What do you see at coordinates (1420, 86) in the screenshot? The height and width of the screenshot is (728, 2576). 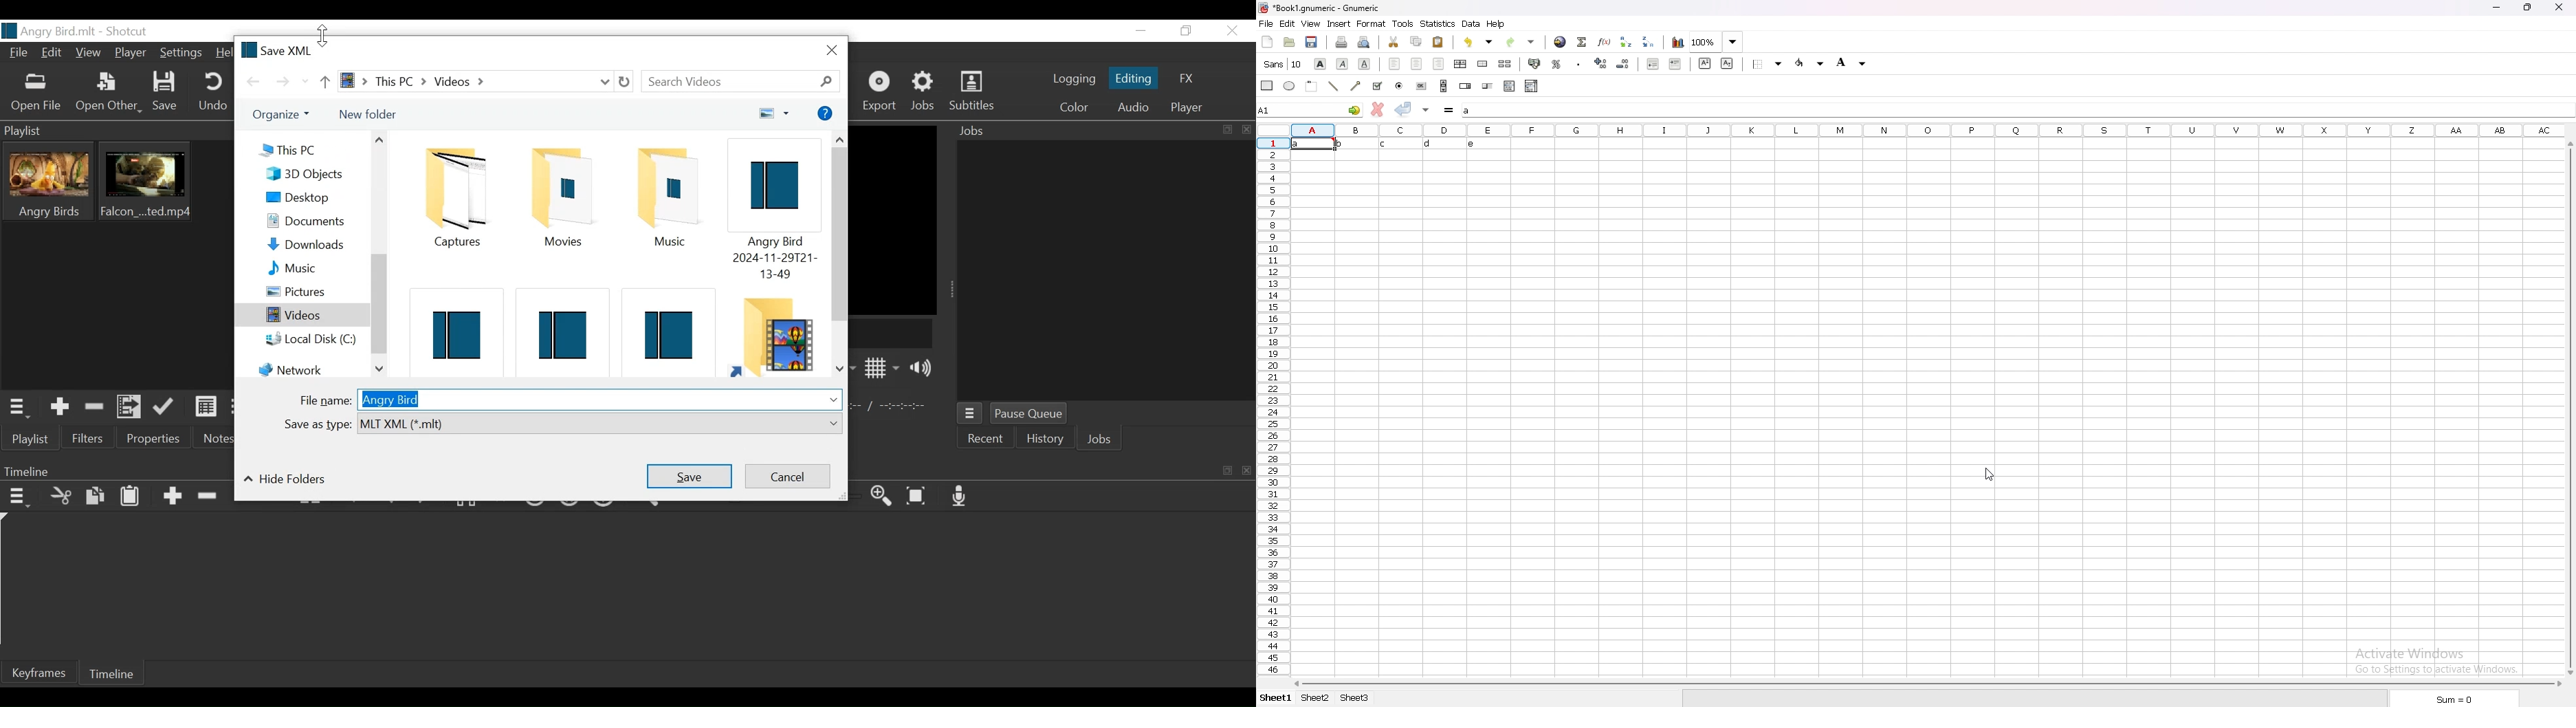 I see `button` at bounding box center [1420, 86].